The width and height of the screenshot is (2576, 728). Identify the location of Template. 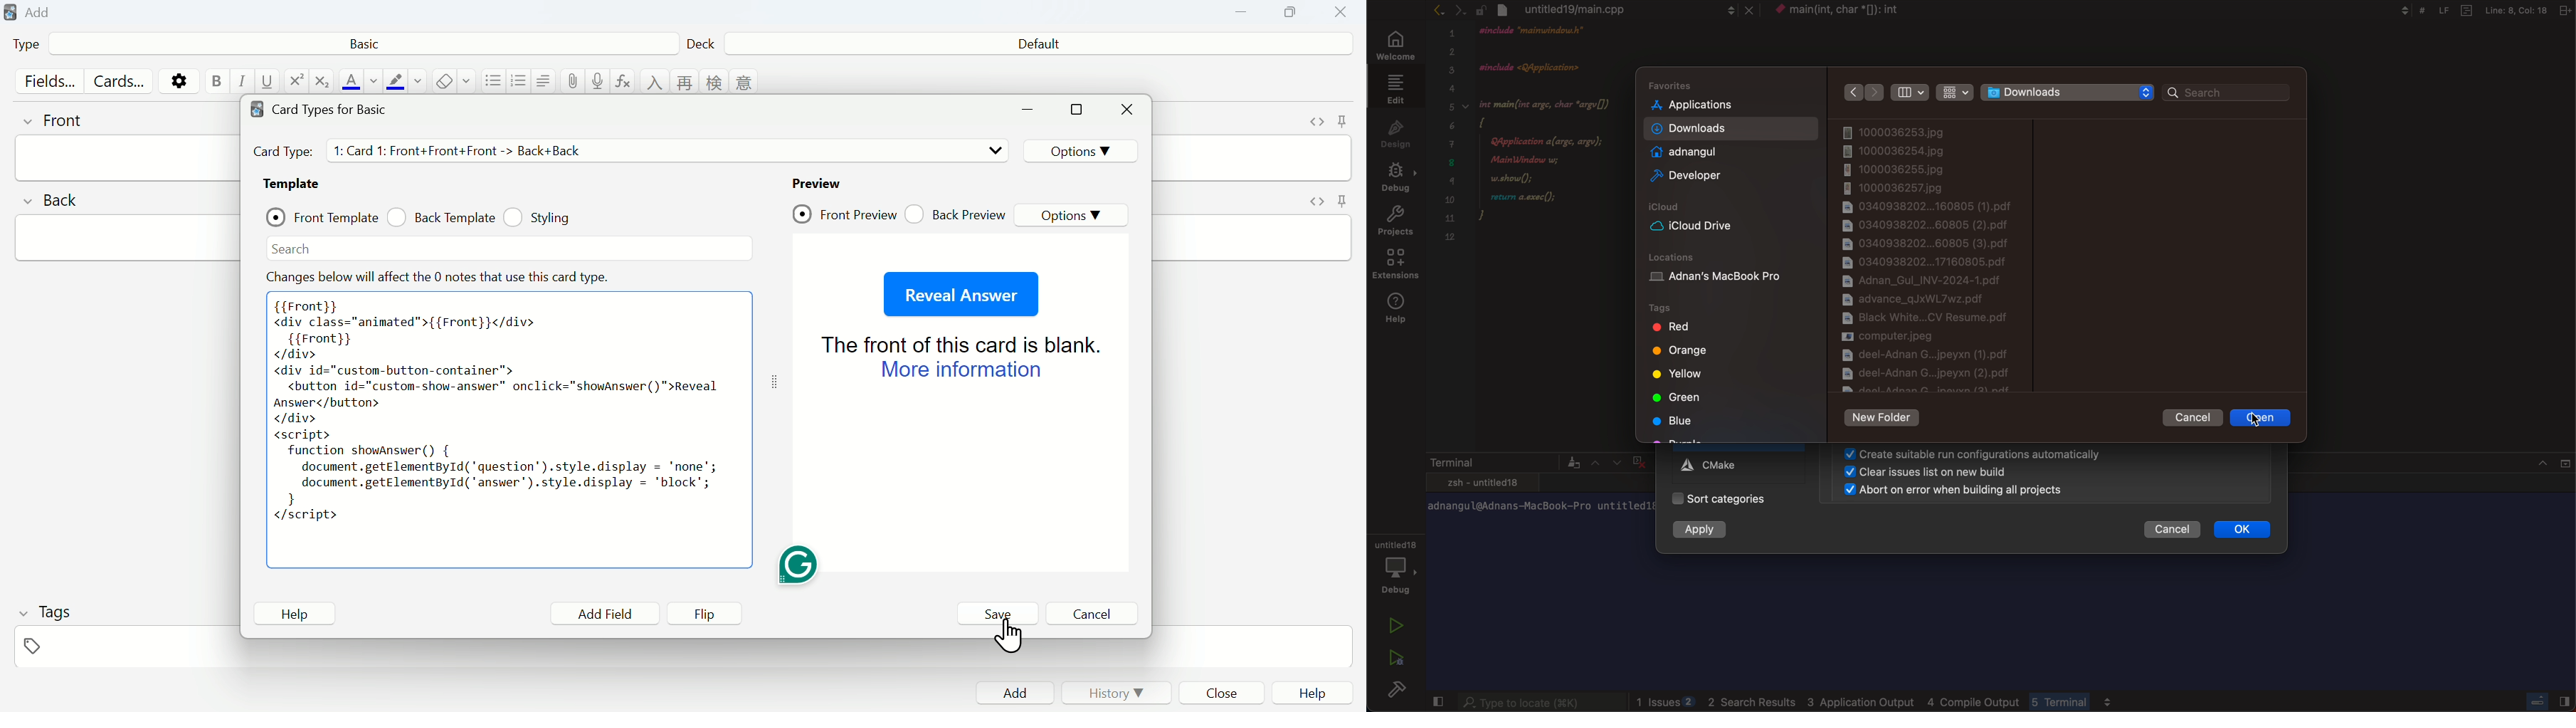
(295, 184).